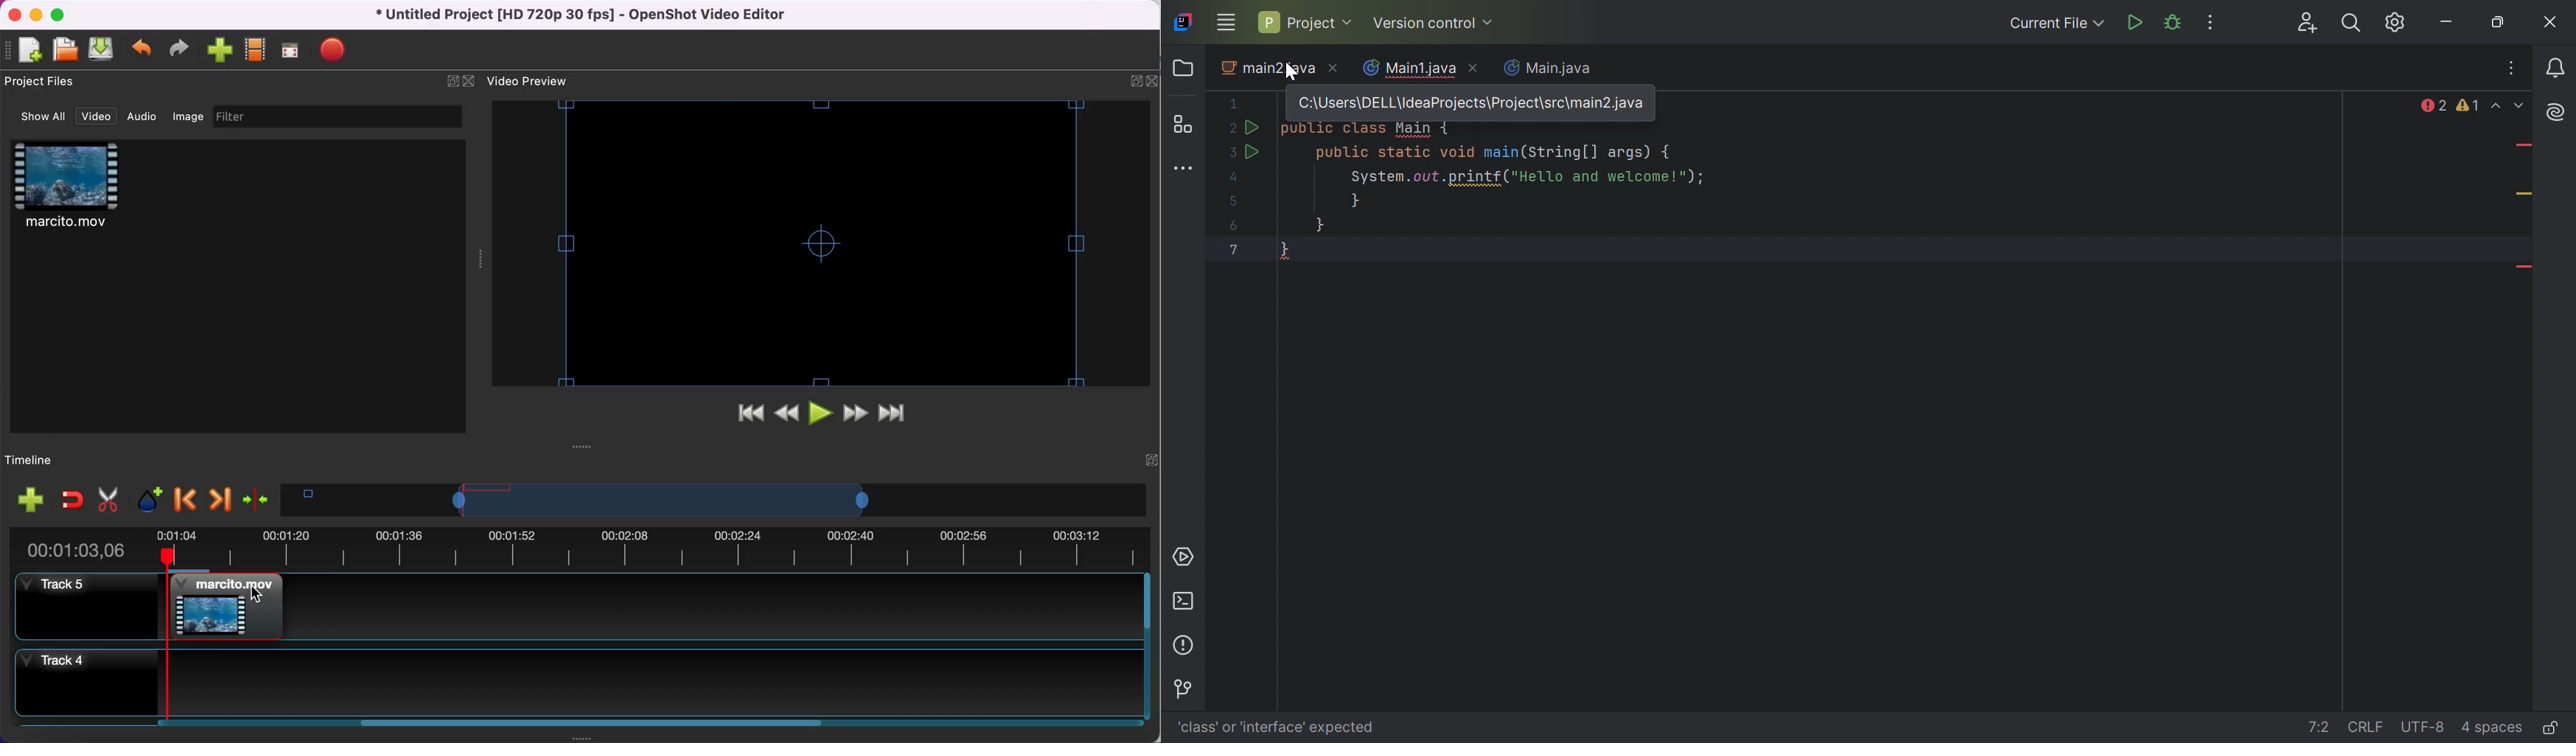 This screenshot has width=2576, height=756. What do you see at coordinates (1185, 23) in the screenshot?
I see `IntelliJ IDEA icon` at bounding box center [1185, 23].